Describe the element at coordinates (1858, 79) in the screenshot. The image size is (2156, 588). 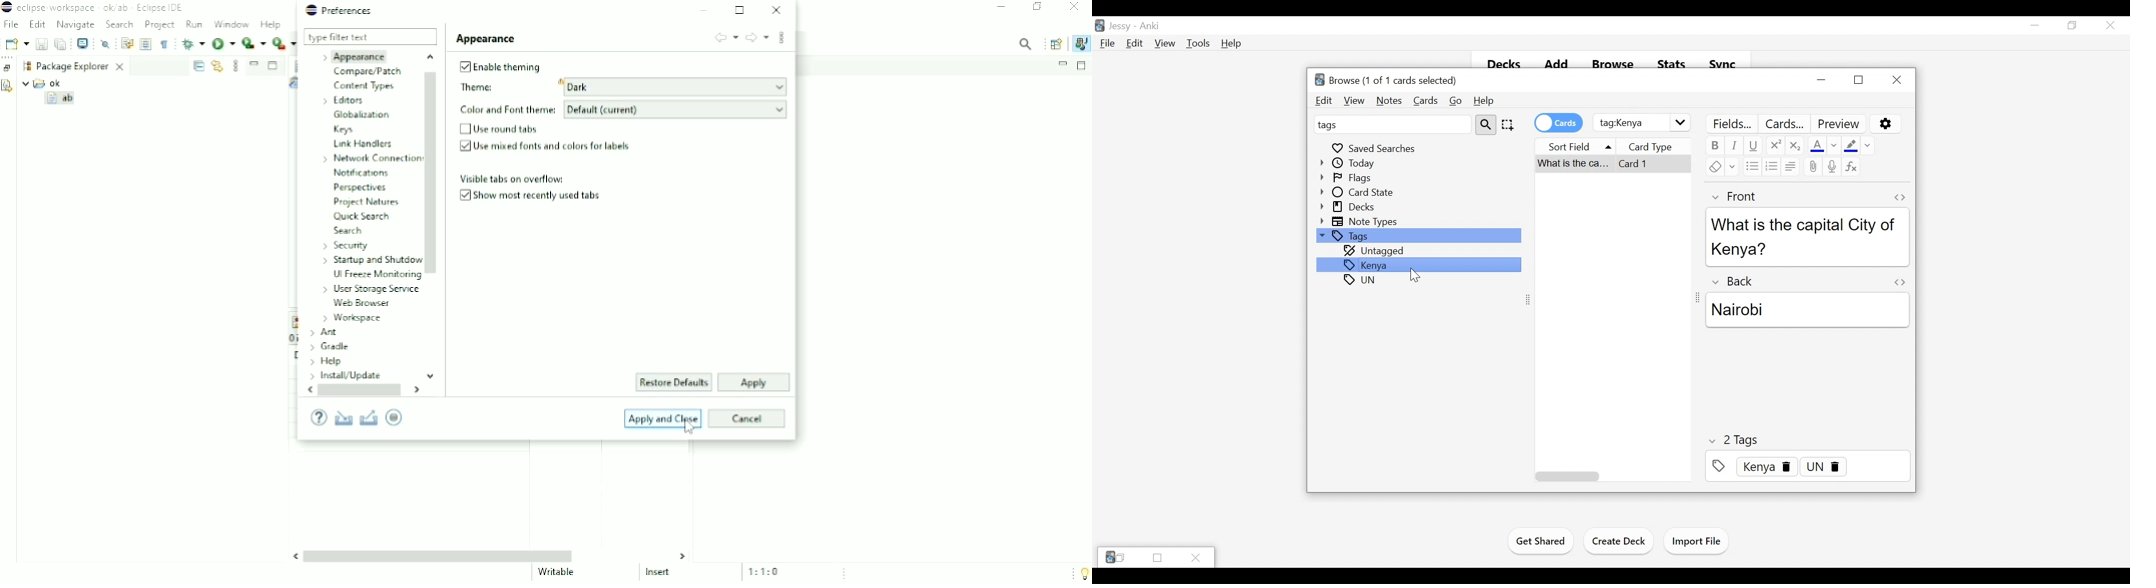
I see `Restore` at that location.